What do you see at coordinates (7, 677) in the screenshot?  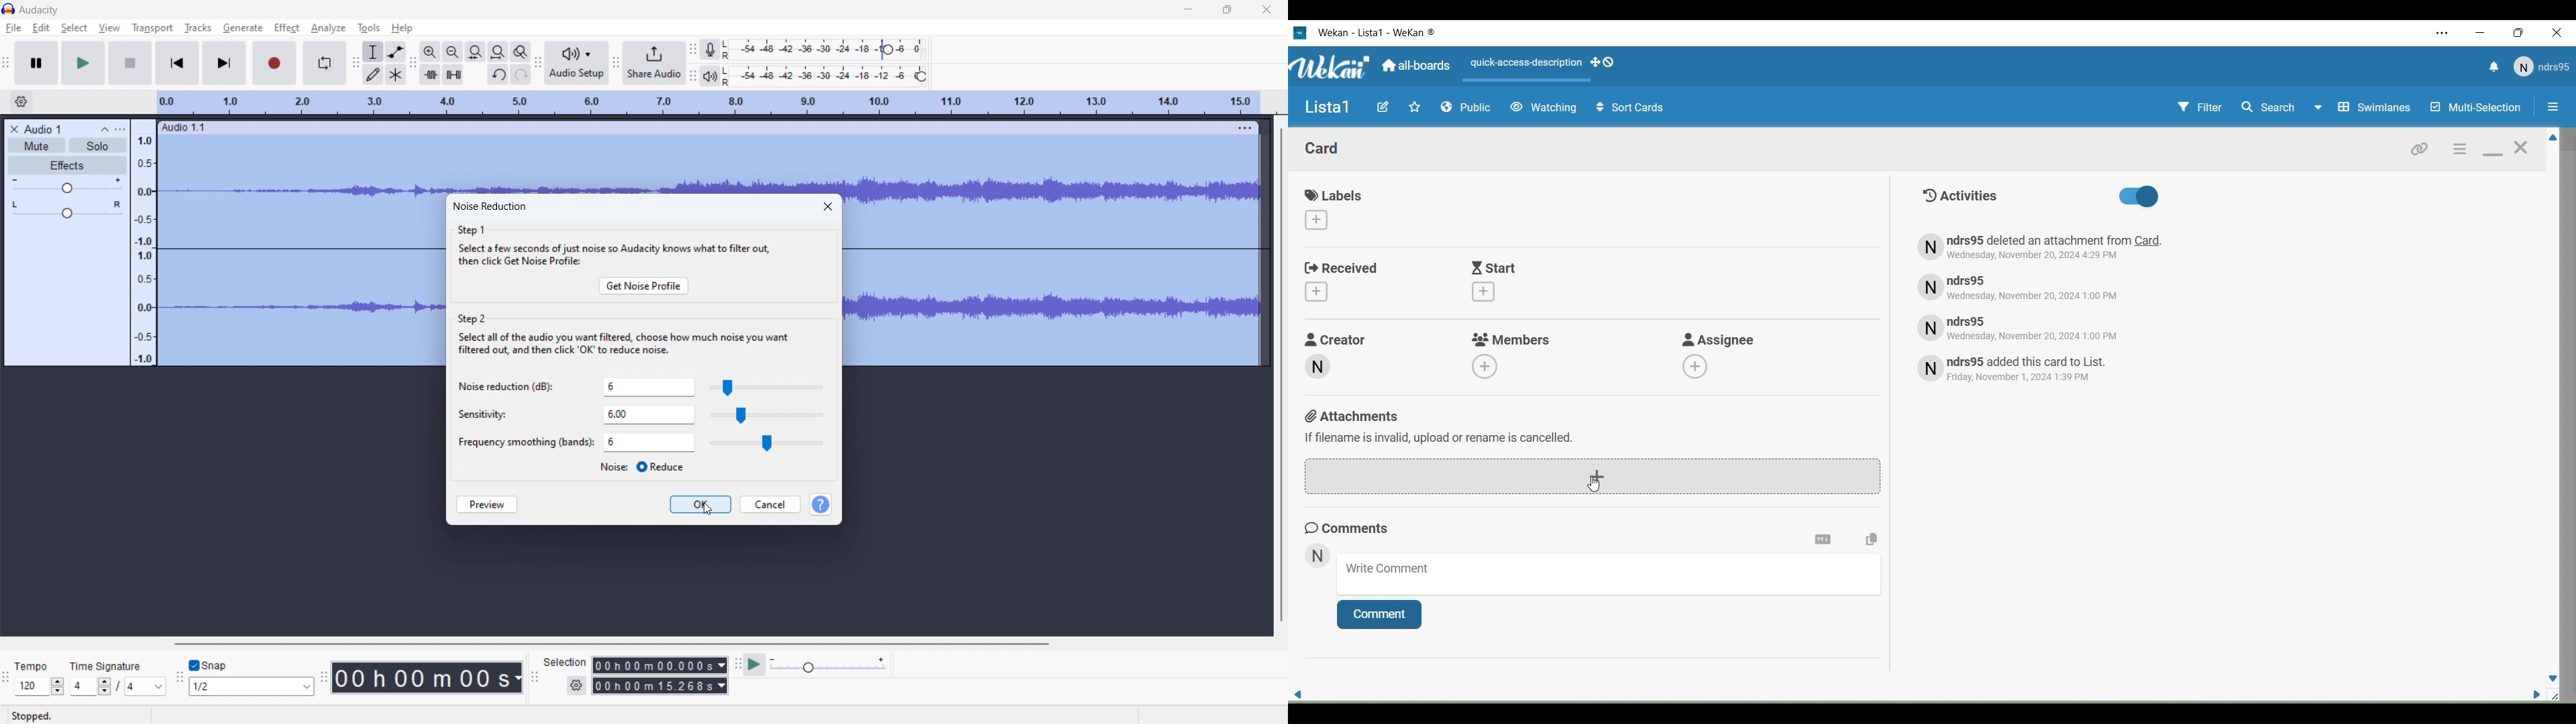 I see `time signature toolbar` at bounding box center [7, 677].